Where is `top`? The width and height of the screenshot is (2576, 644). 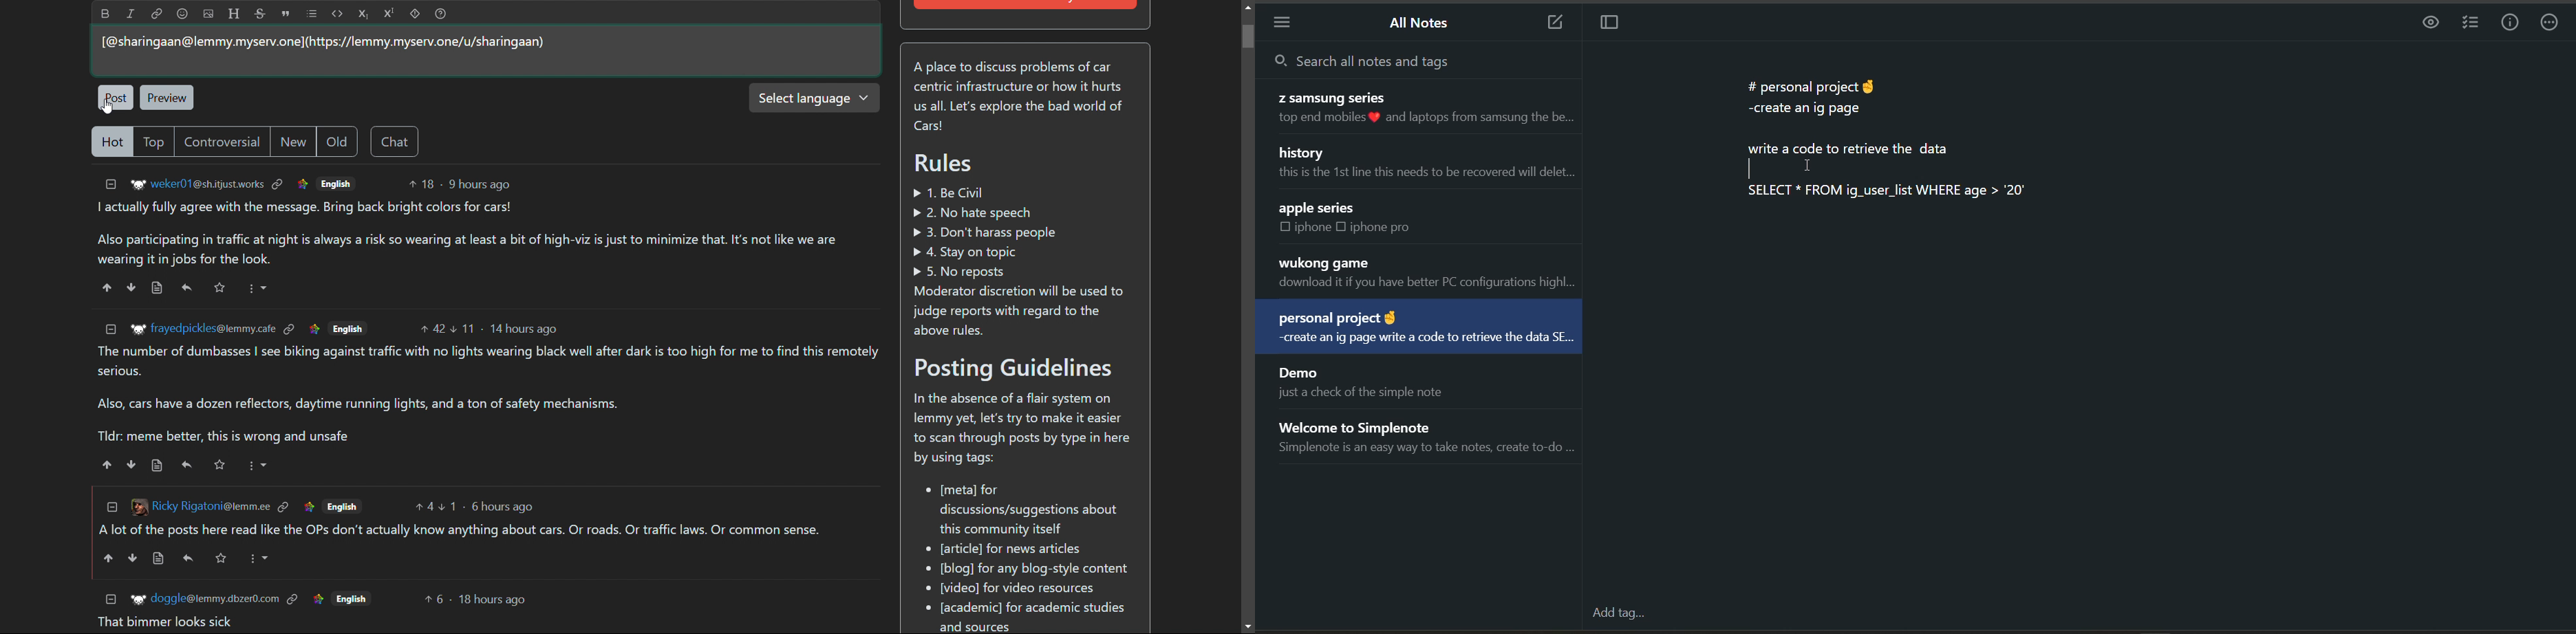 top is located at coordinates (153, 142).